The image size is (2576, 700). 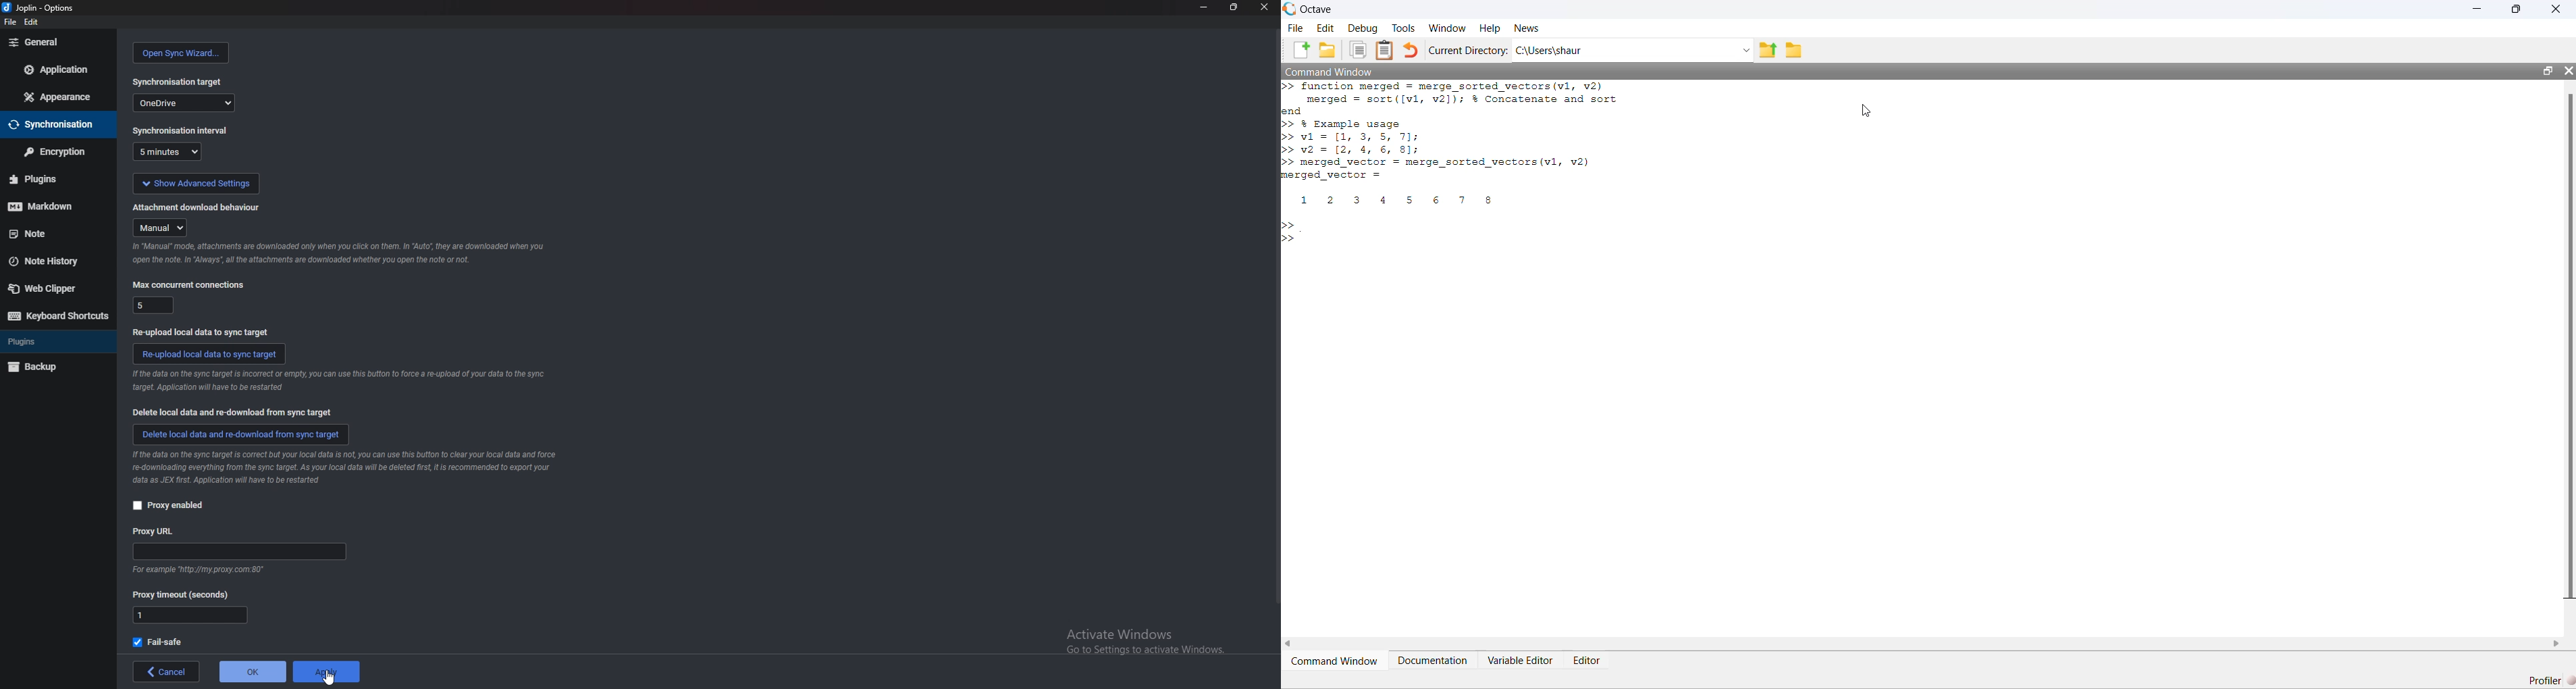 What do you see at coordinates (182, 53) in the screenshot?
I see `open sync wizard` at bounding box center [182, 53].